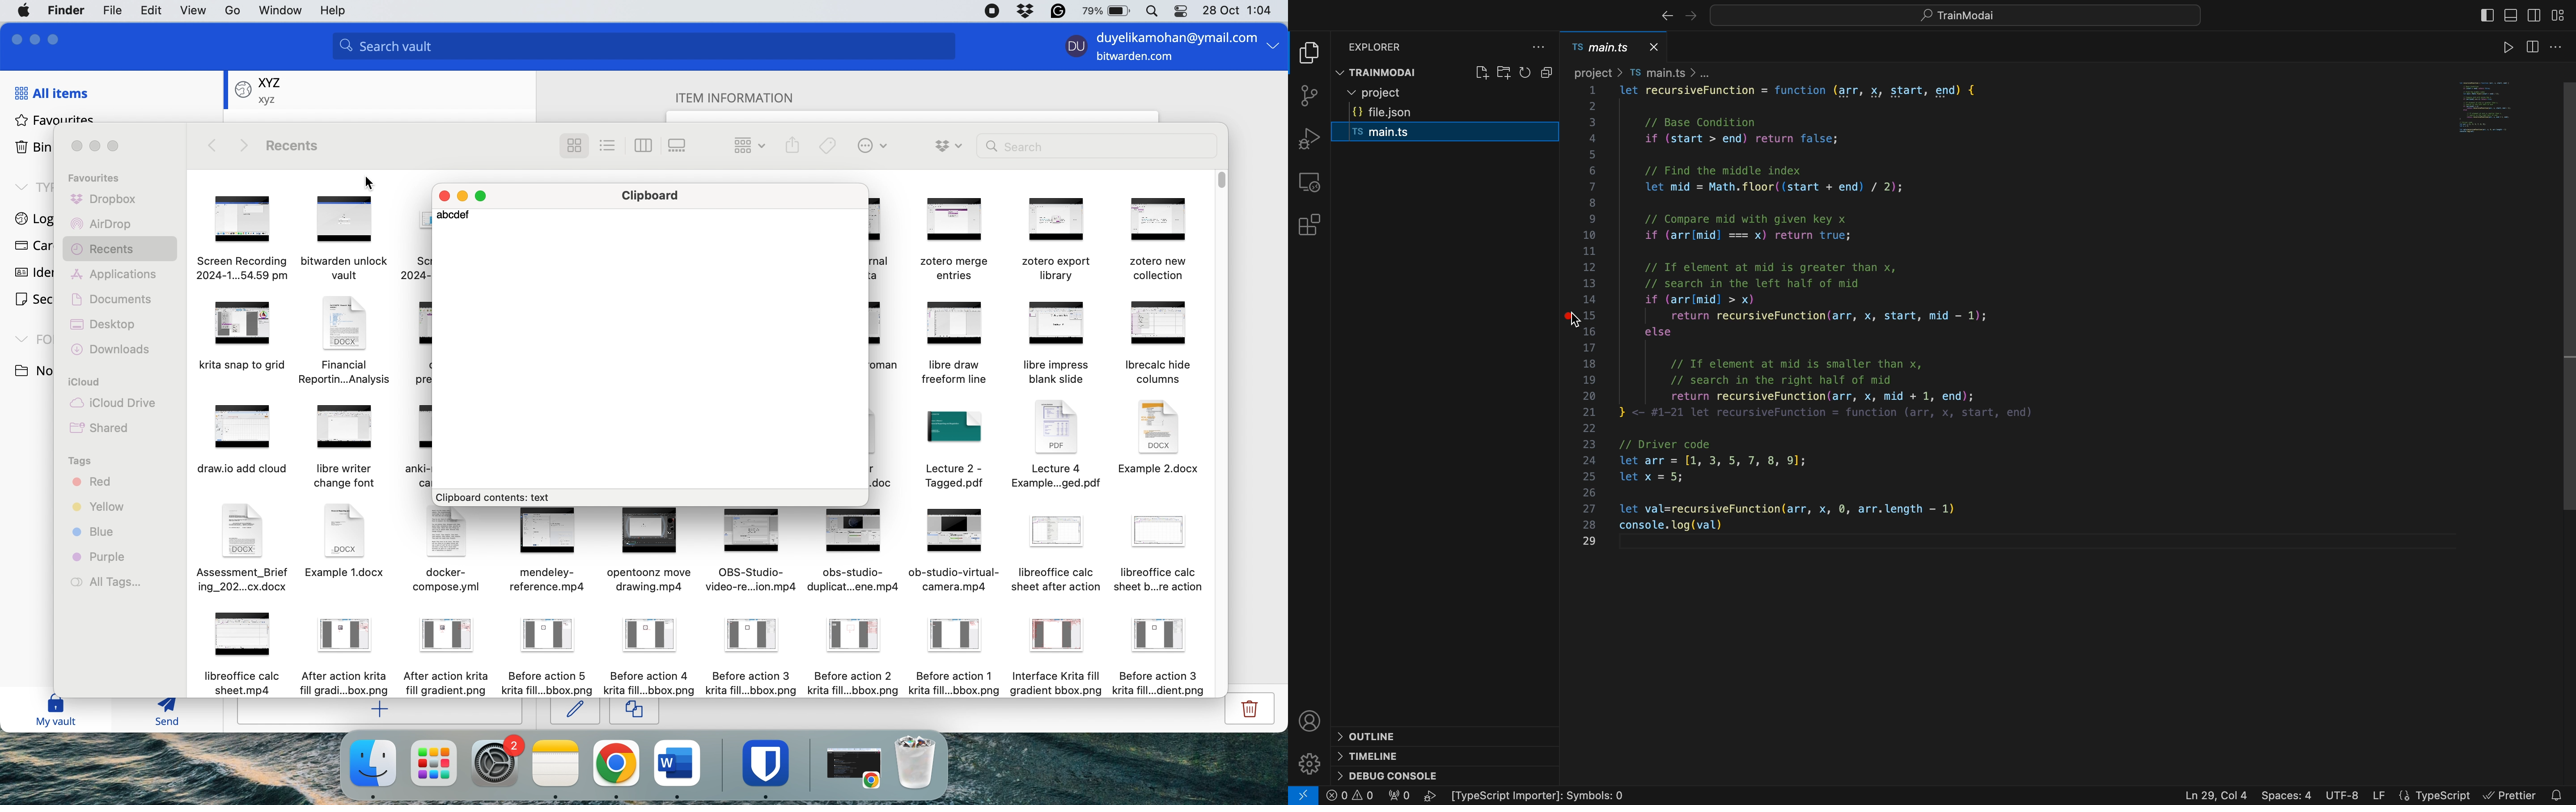 The image size is (2576, 812). Describe the element at coordinates (1930, 312) in the screenshot. I see `project > TS main.ts > ...
1 let recursiveFunction = function (arr, x, start, end) {
2
3 // Base Condition
4 if (start > end) return false;
5
6 // Find the middle index
7 let mid = Math.floor( (start + end) / 2);
8
9 // Compare mid with given key x
10 if (arrlmid] === x) return true;
11
12 // If element at mid is greater than x,
13 // search in the left half of mid
14 if (arrimidl > x)
yy Click to add a breakpoint cursiveFunction(arr, x, start, mid - 1);
10 ewe
17
18 // If element at mid is smaller than x,
19 // search in the right half of mid
20 return recursiveFunction(arr, x, mid + 1, end);
21 }
22
23 // Driver code
24 let arr = [1, 3, 5, 7, 8, 9];
25 let x = 5;
26
27 let val=recursiveFunction(arr, x, ©, arr.length — 1)
28 console. log(val)
29` at that location.